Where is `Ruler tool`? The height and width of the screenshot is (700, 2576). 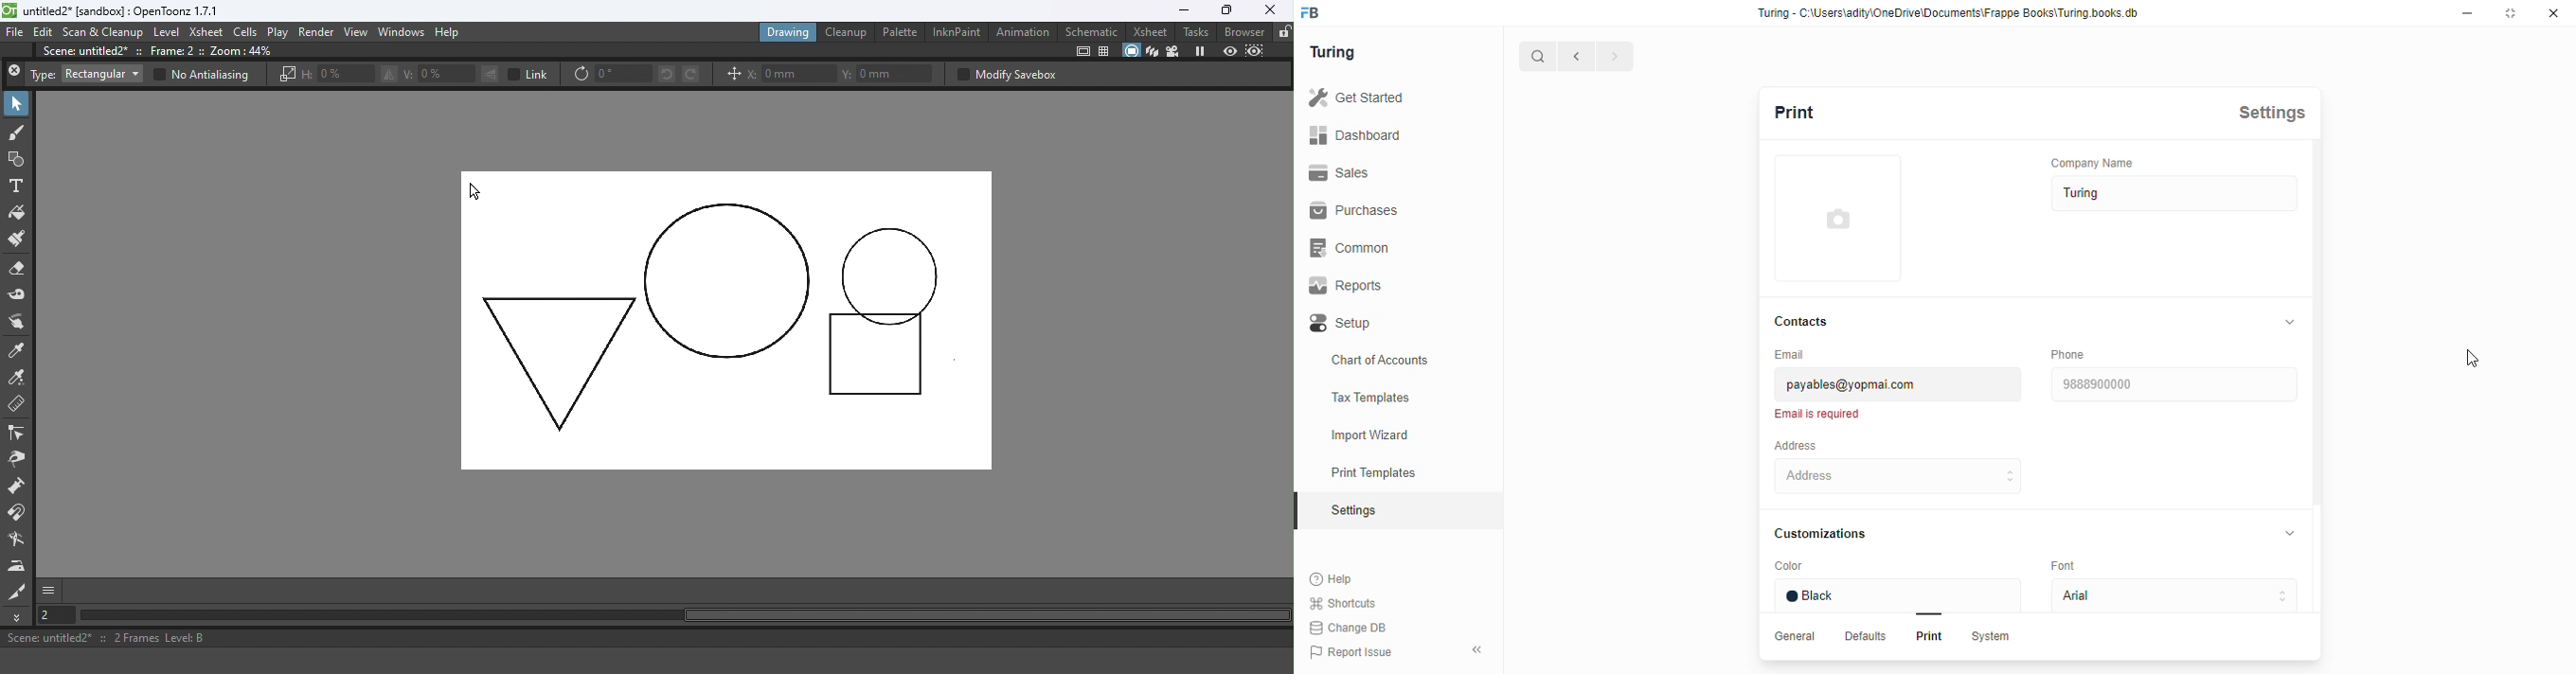
Ruler tool is located at coordinates (17, 405).